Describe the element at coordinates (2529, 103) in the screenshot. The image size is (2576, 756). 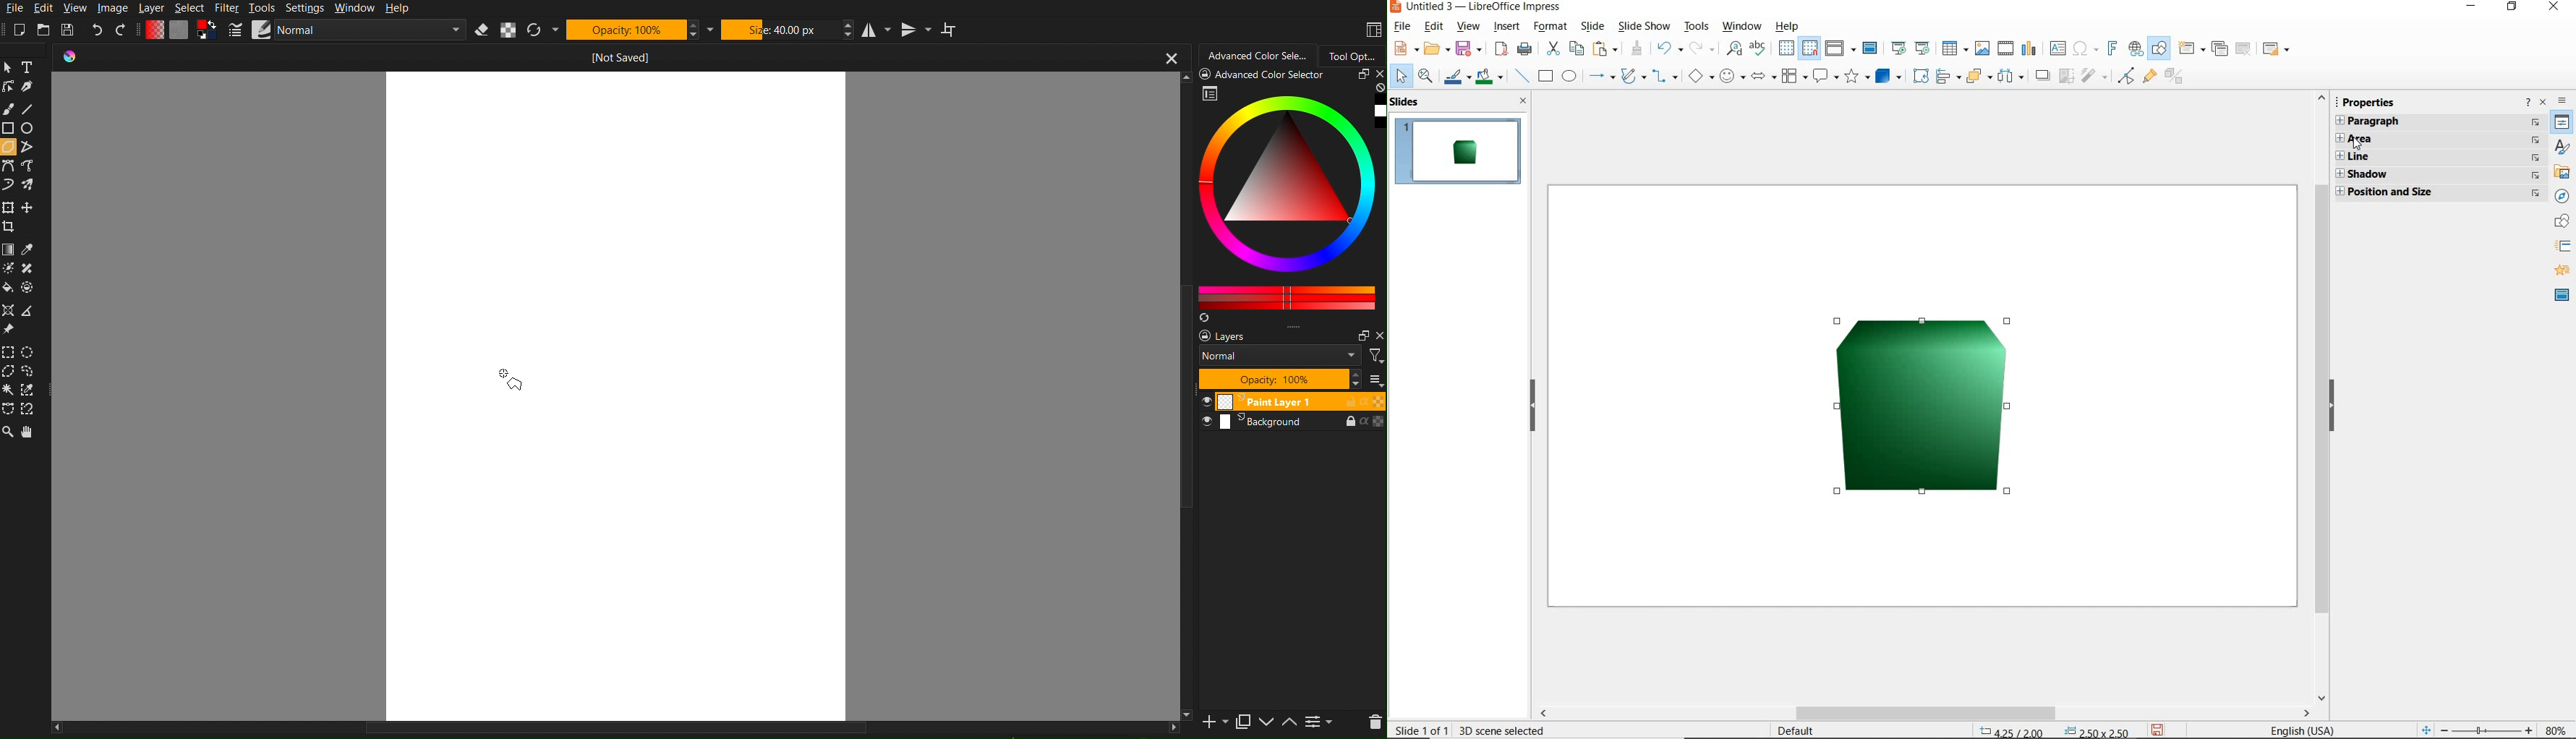
I see `HELP ABOUT THIS SIDEBAR DECK` at that location.